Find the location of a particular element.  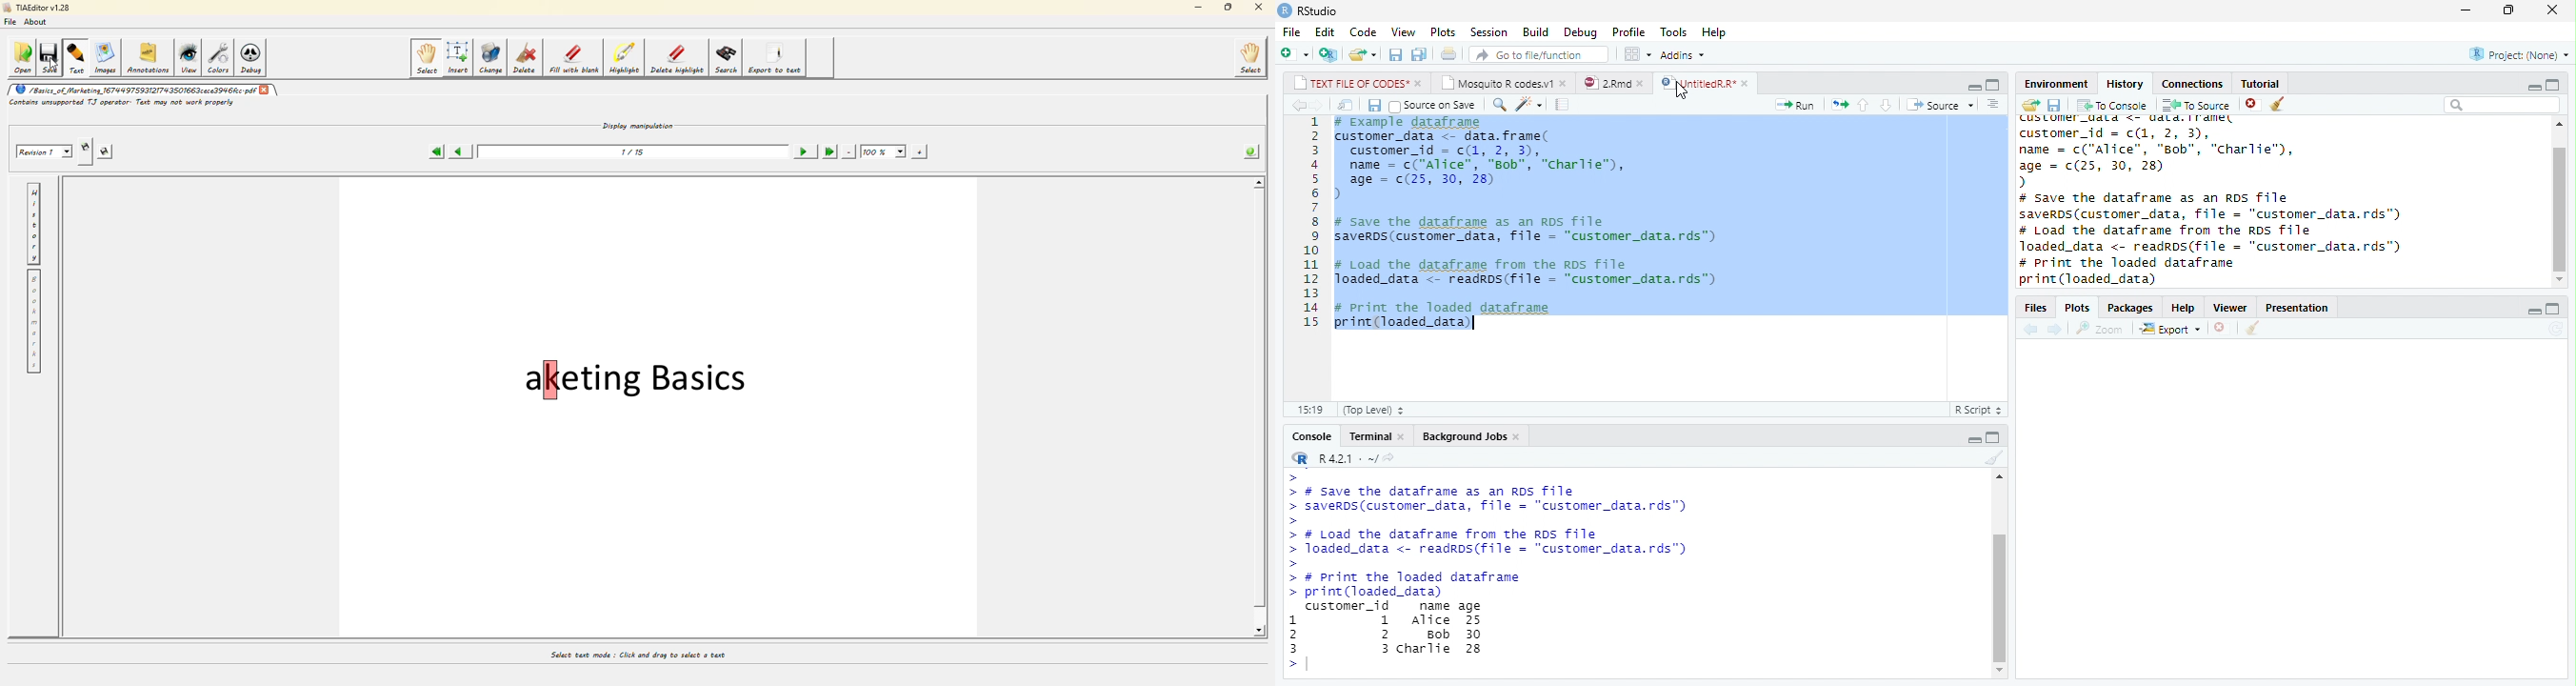

back is located at coordinates (2030, 330).